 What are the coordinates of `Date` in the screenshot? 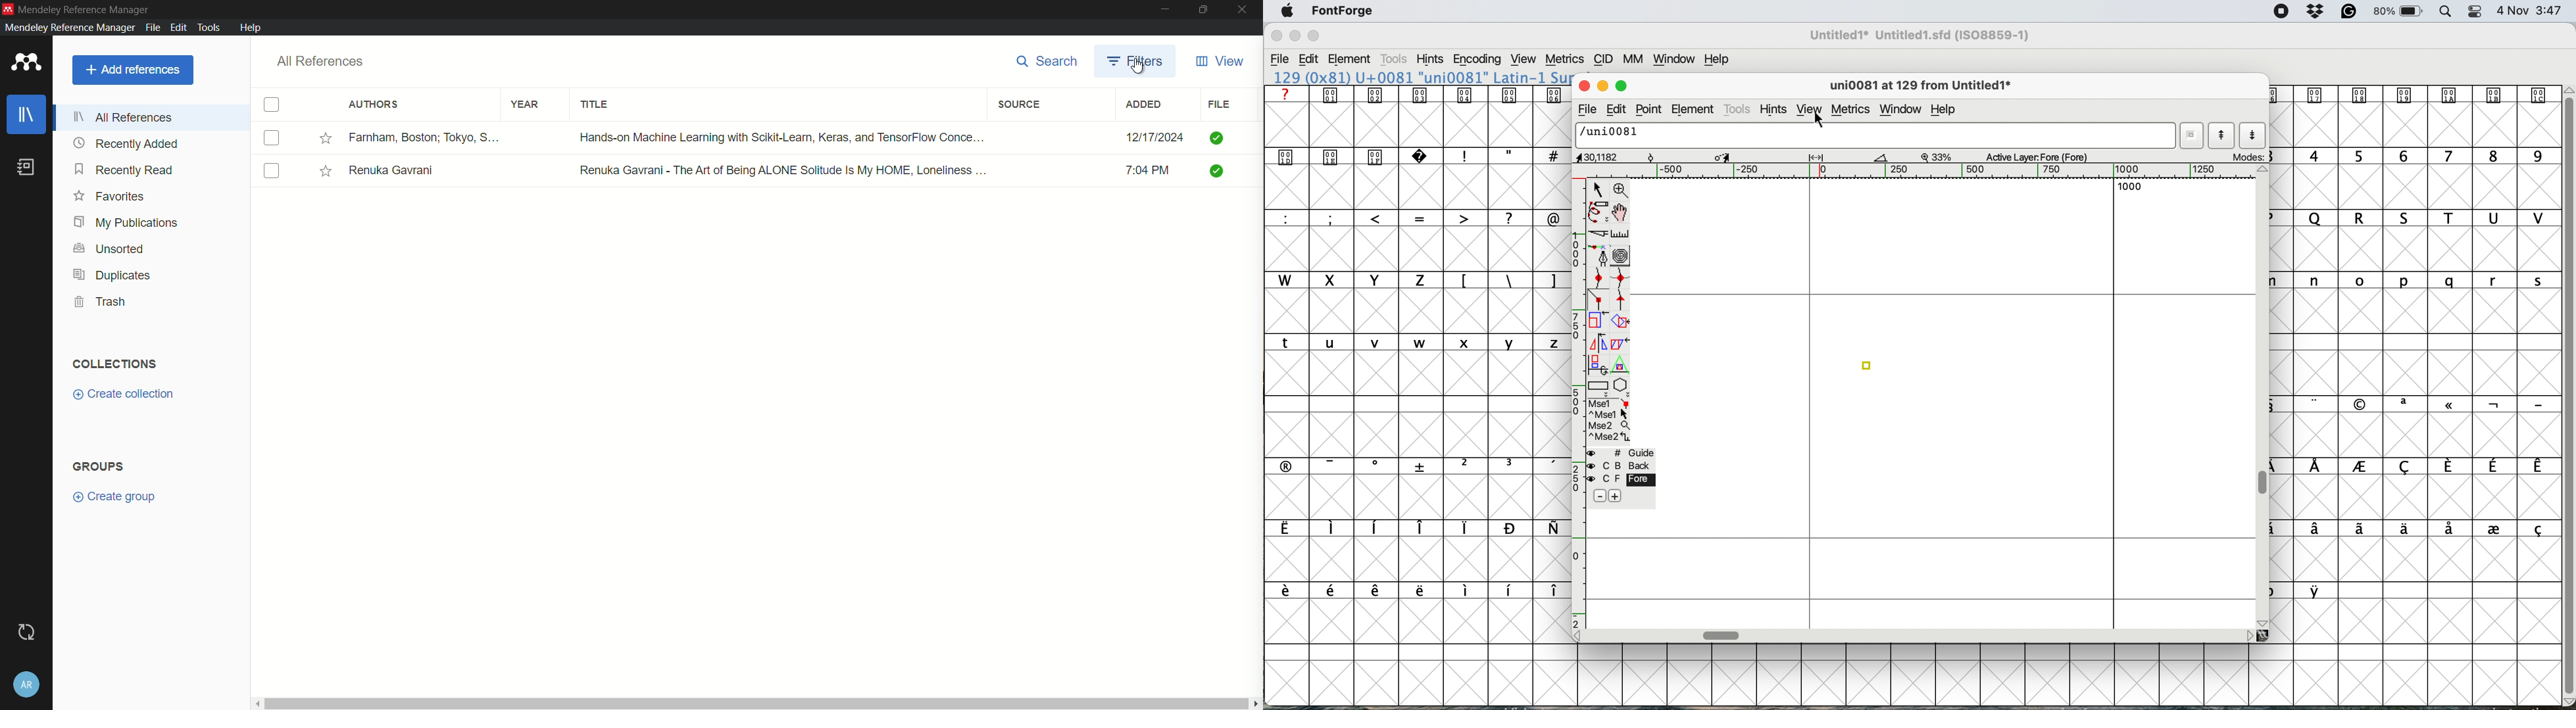 It's located at (2513, 11).